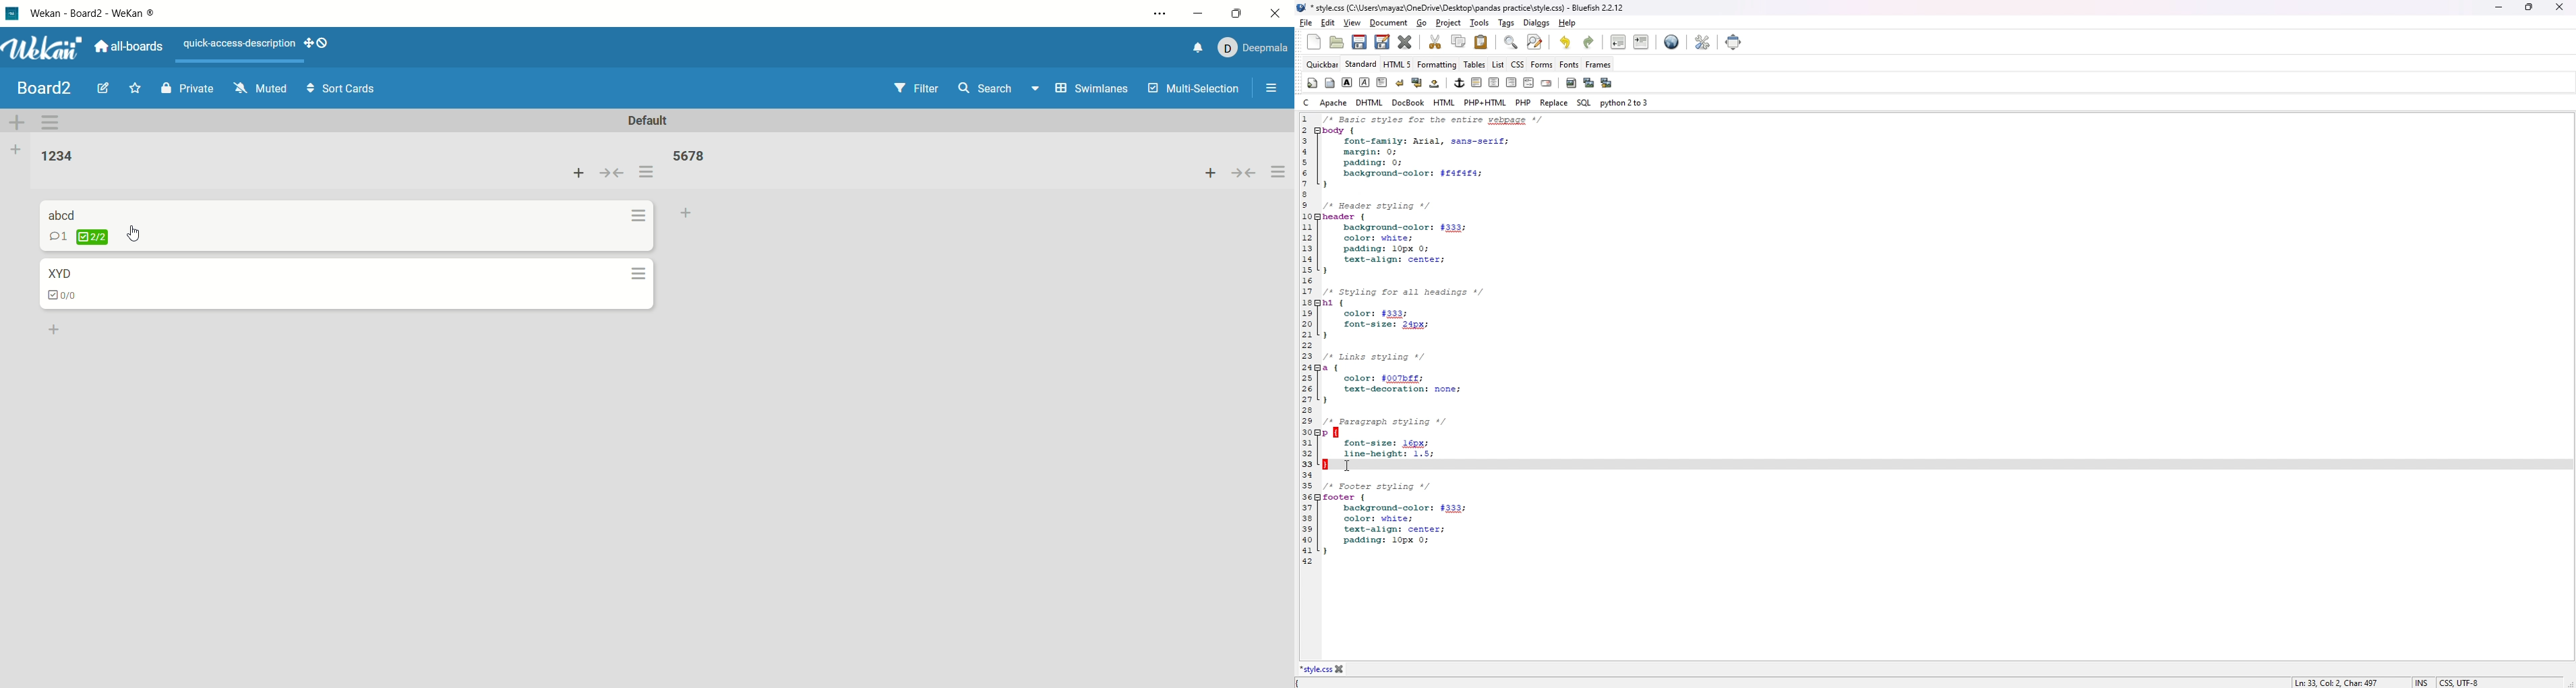 This screenshot has width=2576, height=700. Describe the element at coordinates (998, 92) in the screenshot. I see `search` at that location.